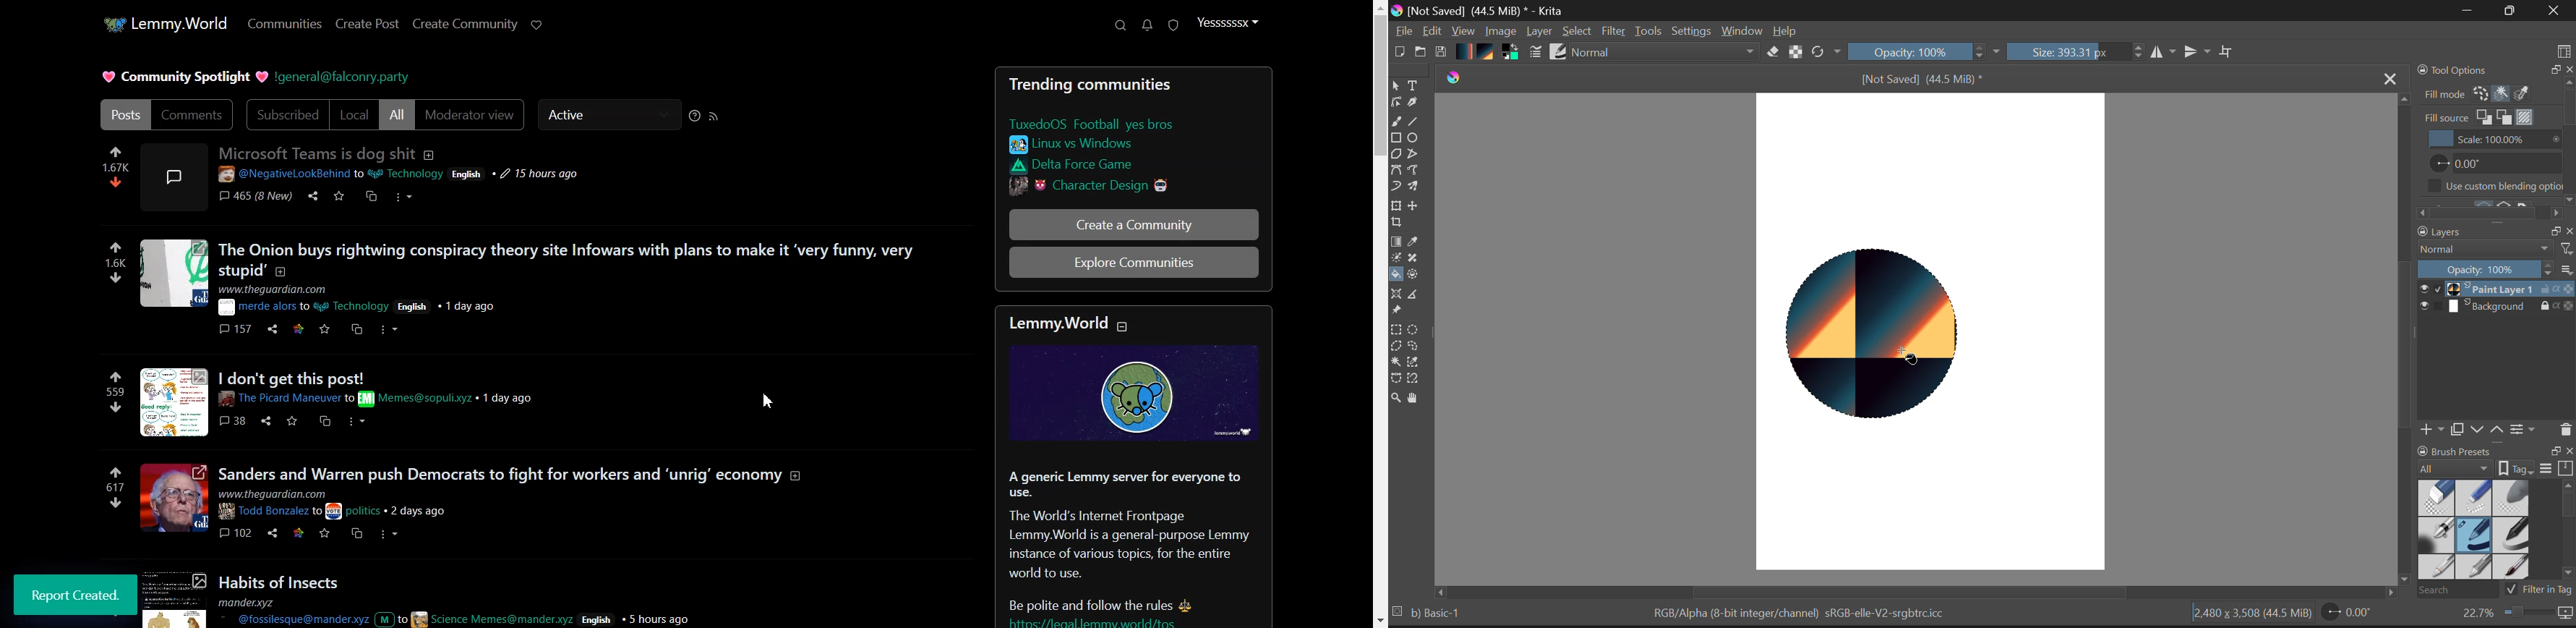 The width and height of the screenshot is (2576, 644). I want to click on Brush Presets Docker, so click(2493, 520).